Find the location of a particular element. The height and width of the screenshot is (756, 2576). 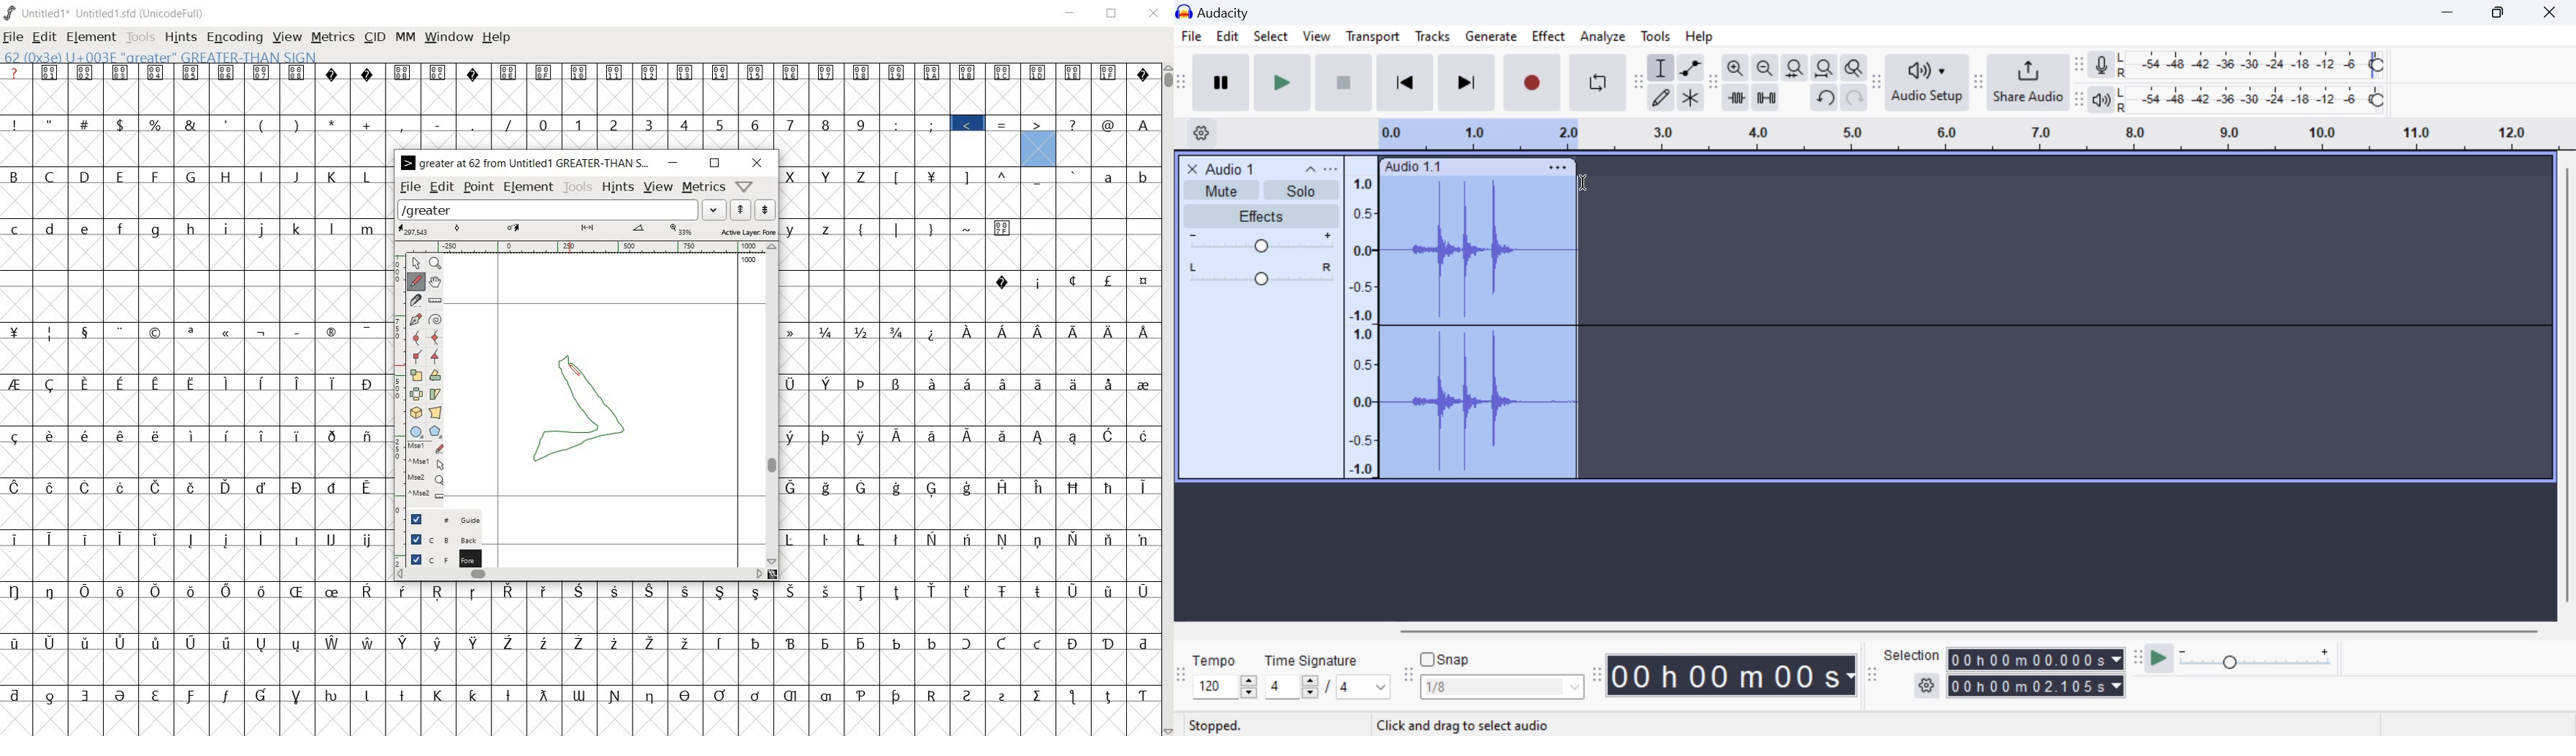

cid is located at coordinates (374, 36).